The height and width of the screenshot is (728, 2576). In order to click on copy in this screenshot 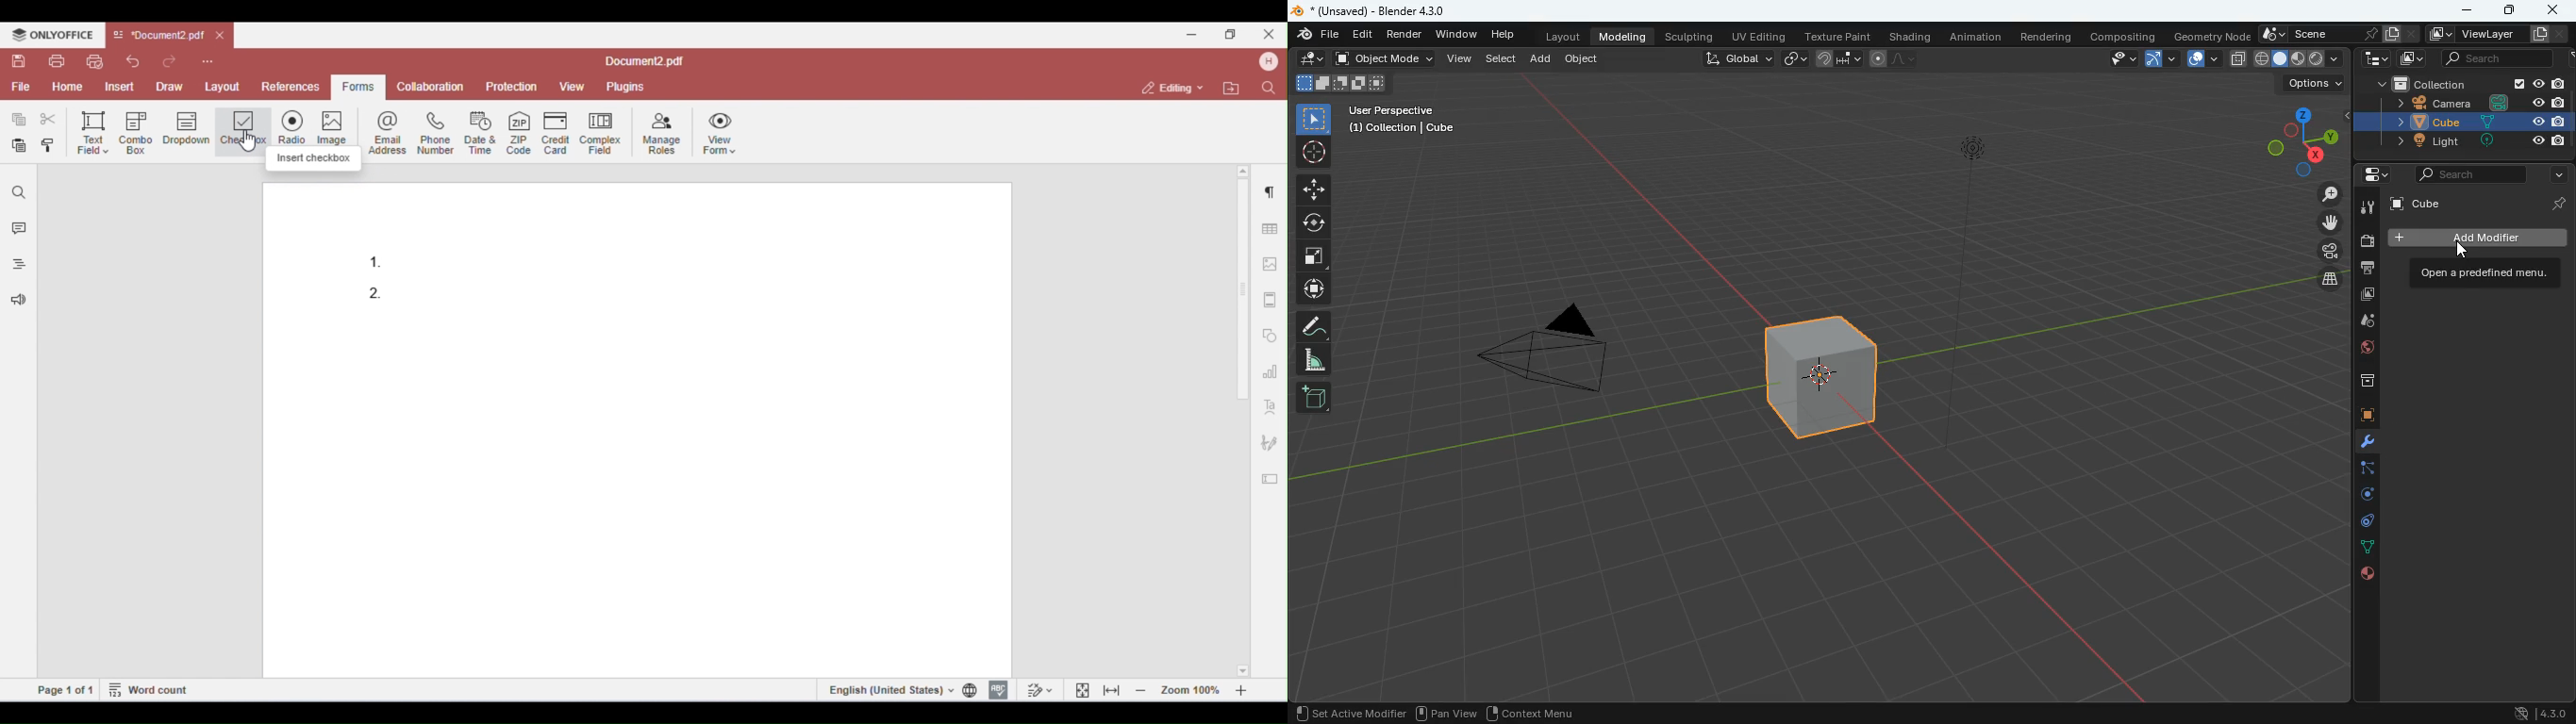, I will do `click(2238, 59)`.